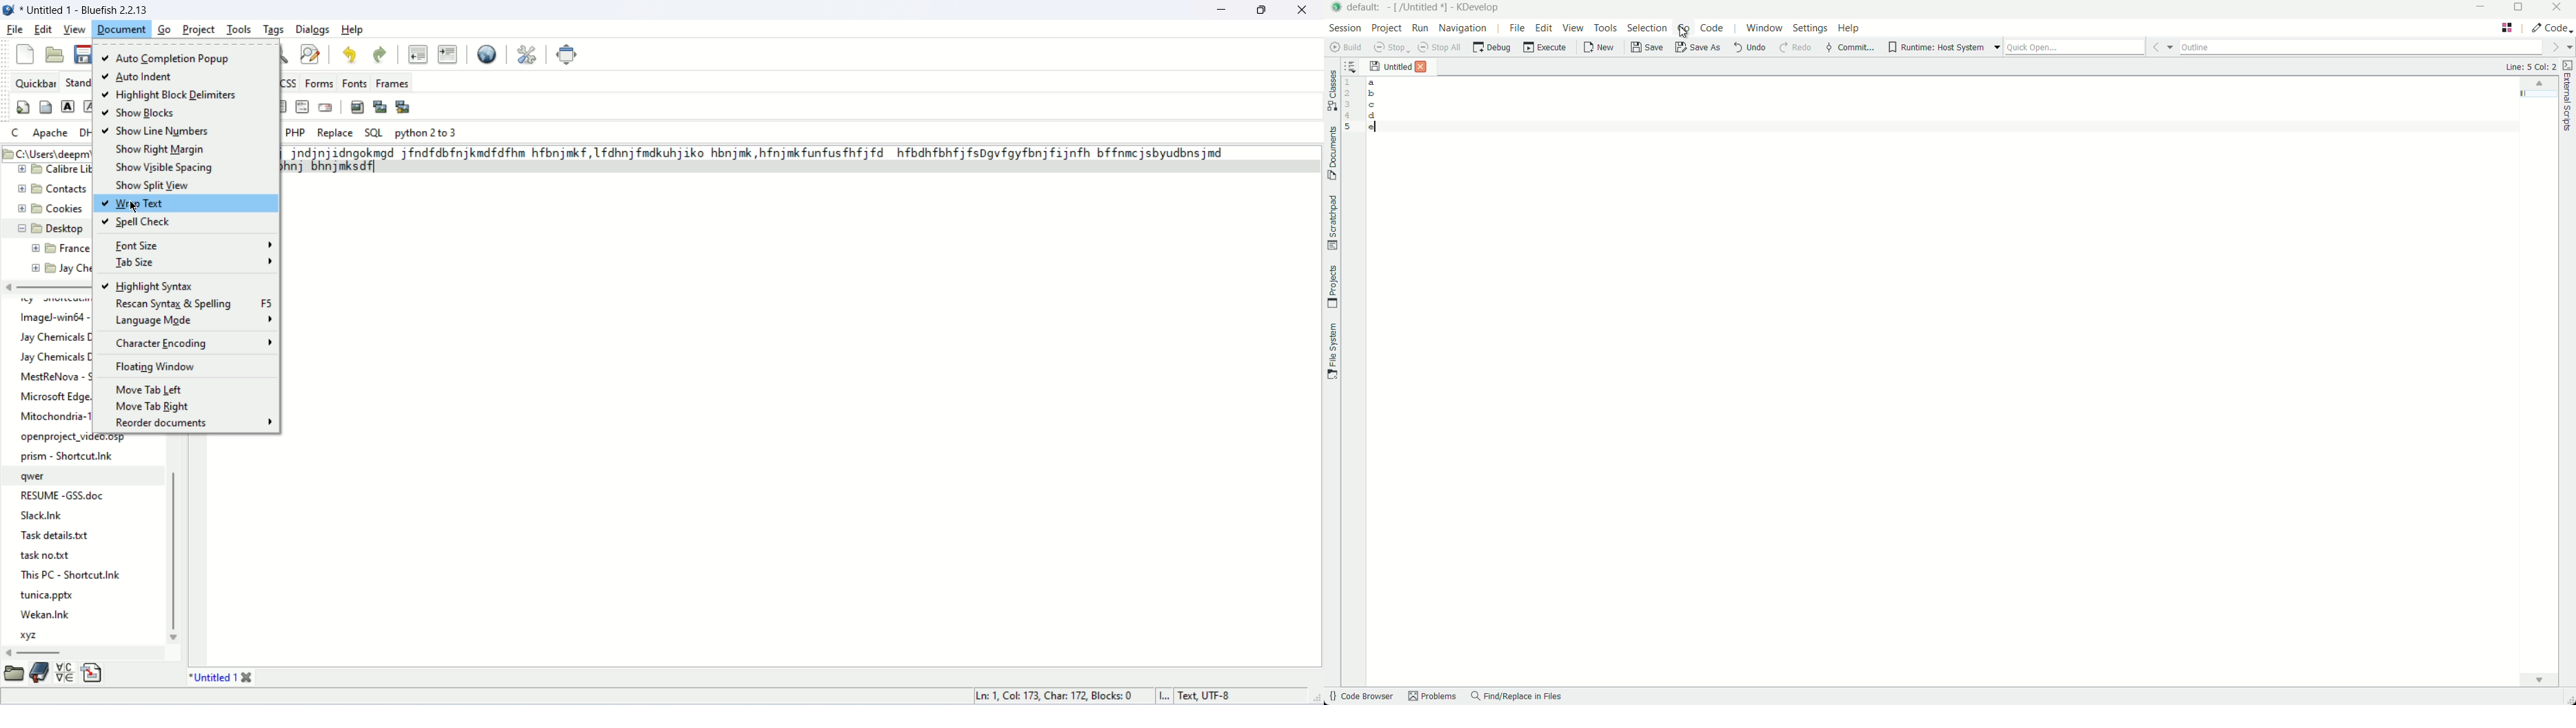 The height and width of the screenshot is (728, 2576). Describe the element at coordinates (426, 132) in the screenshot. I see `python 2 to 3` at that location.